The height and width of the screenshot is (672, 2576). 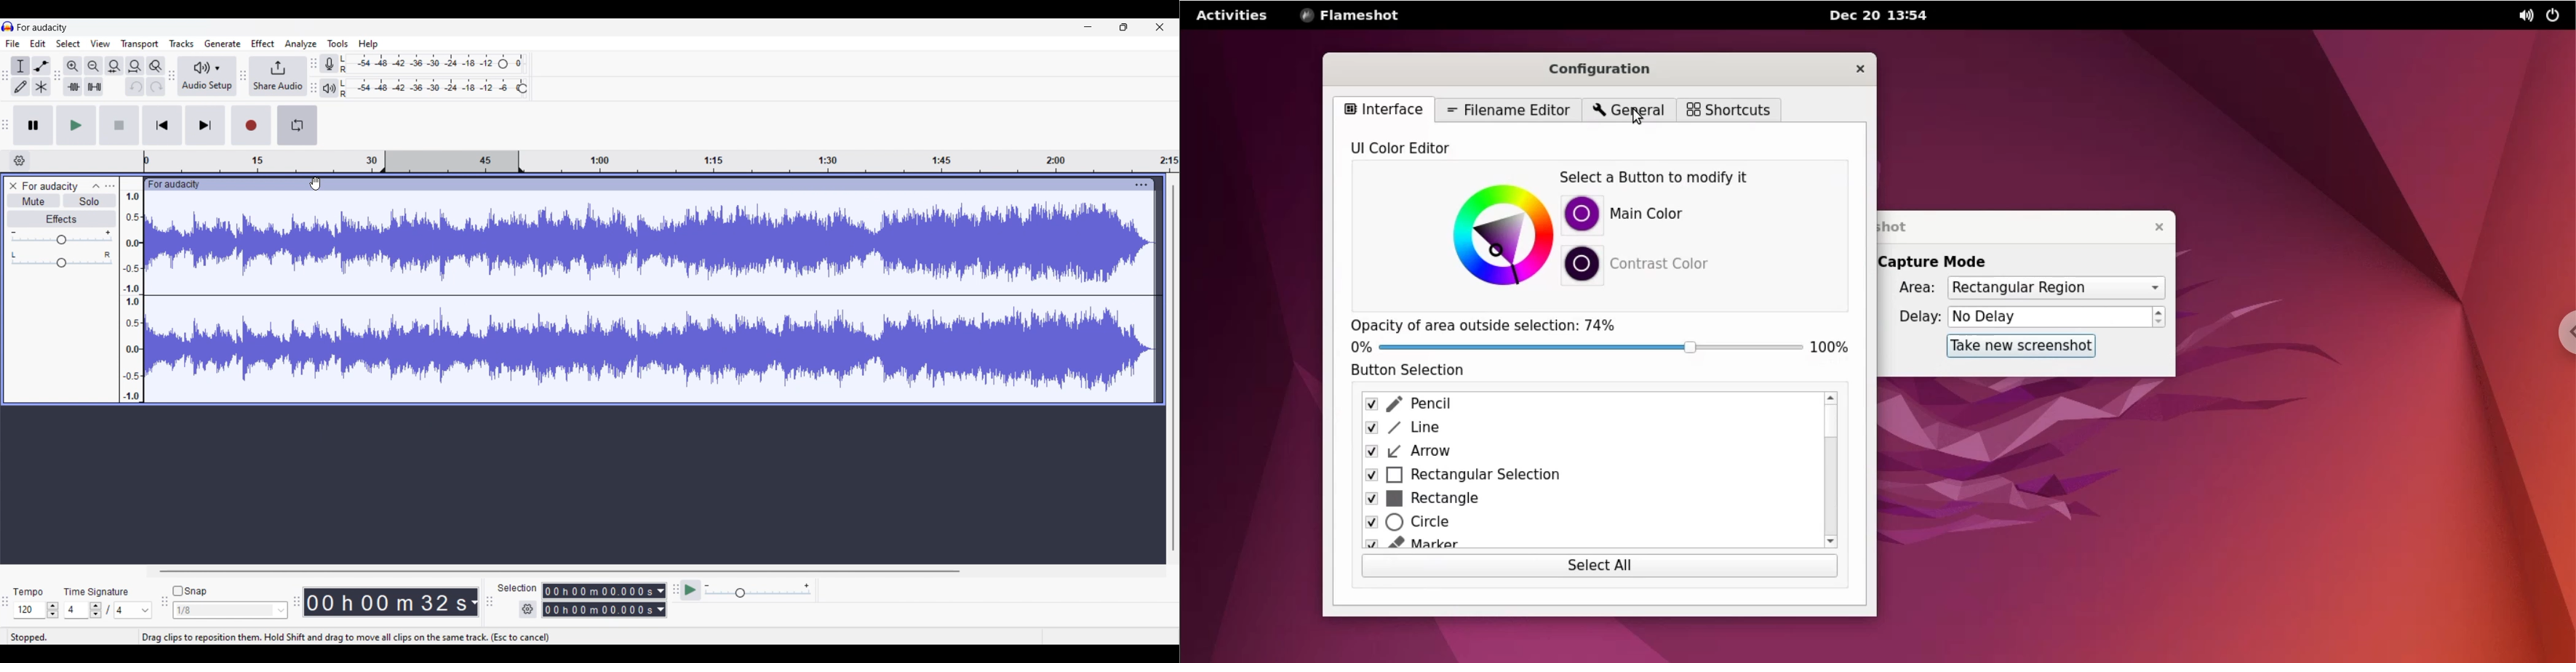 I want to click on Scale to measure track length, so click(x=661, y=161).